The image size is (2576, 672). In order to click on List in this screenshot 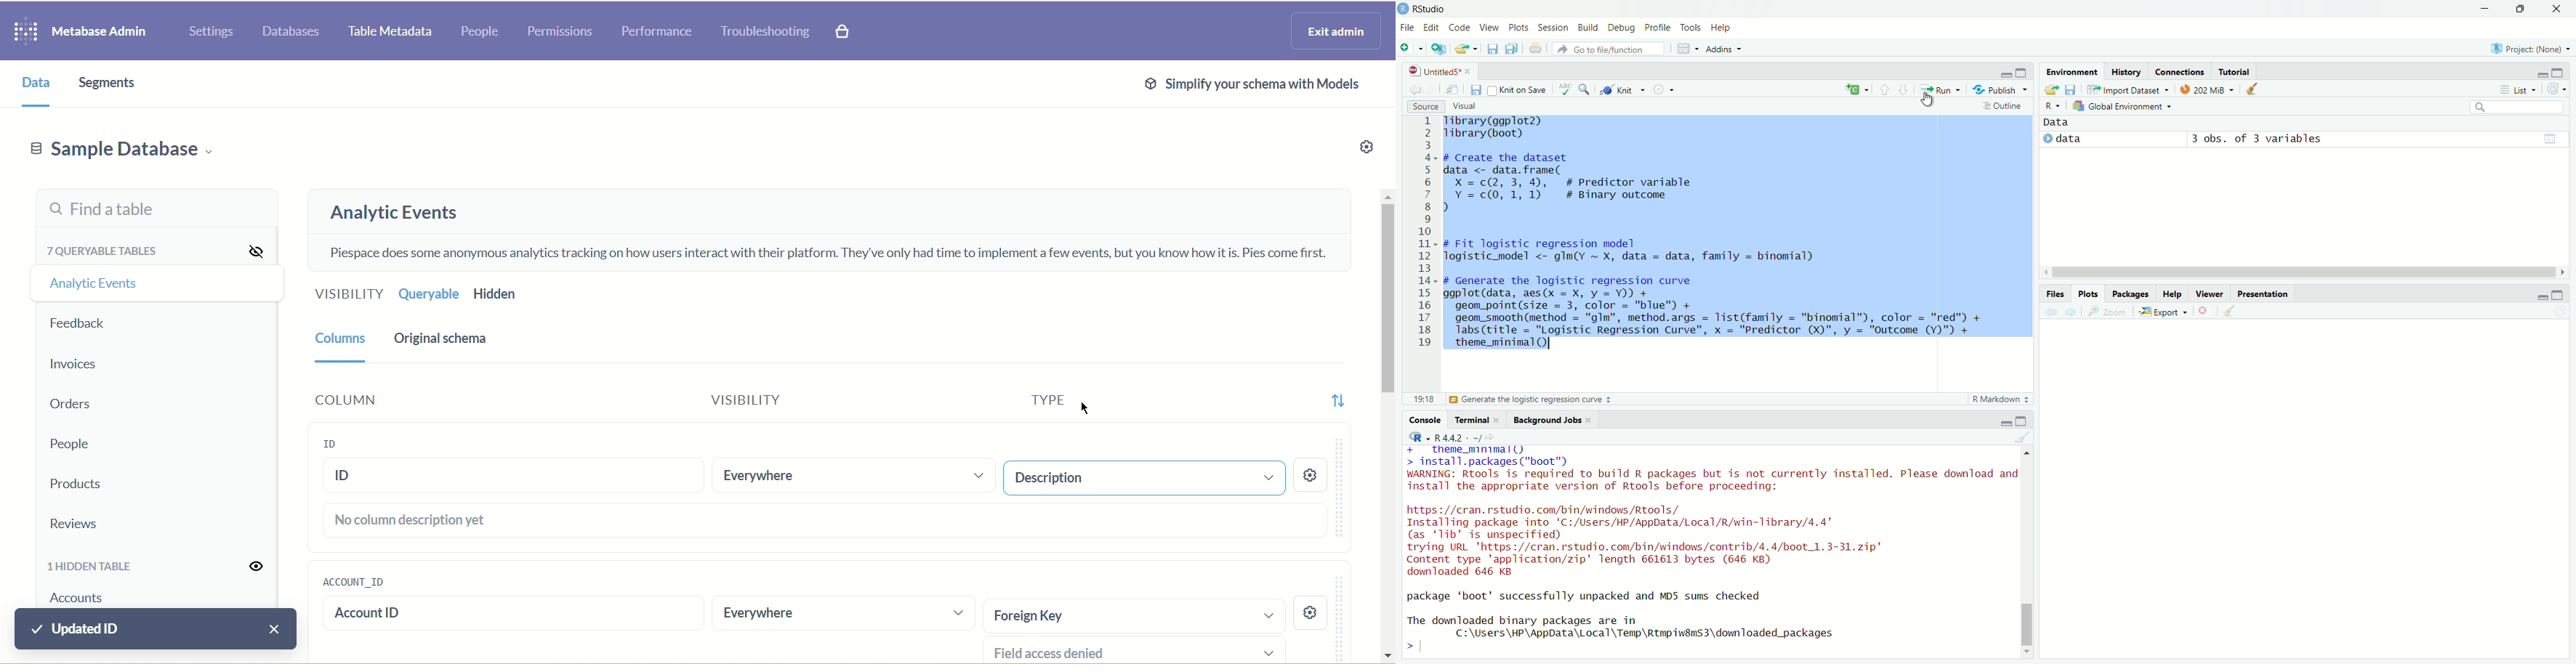, I will do `click(2517, 89)`.